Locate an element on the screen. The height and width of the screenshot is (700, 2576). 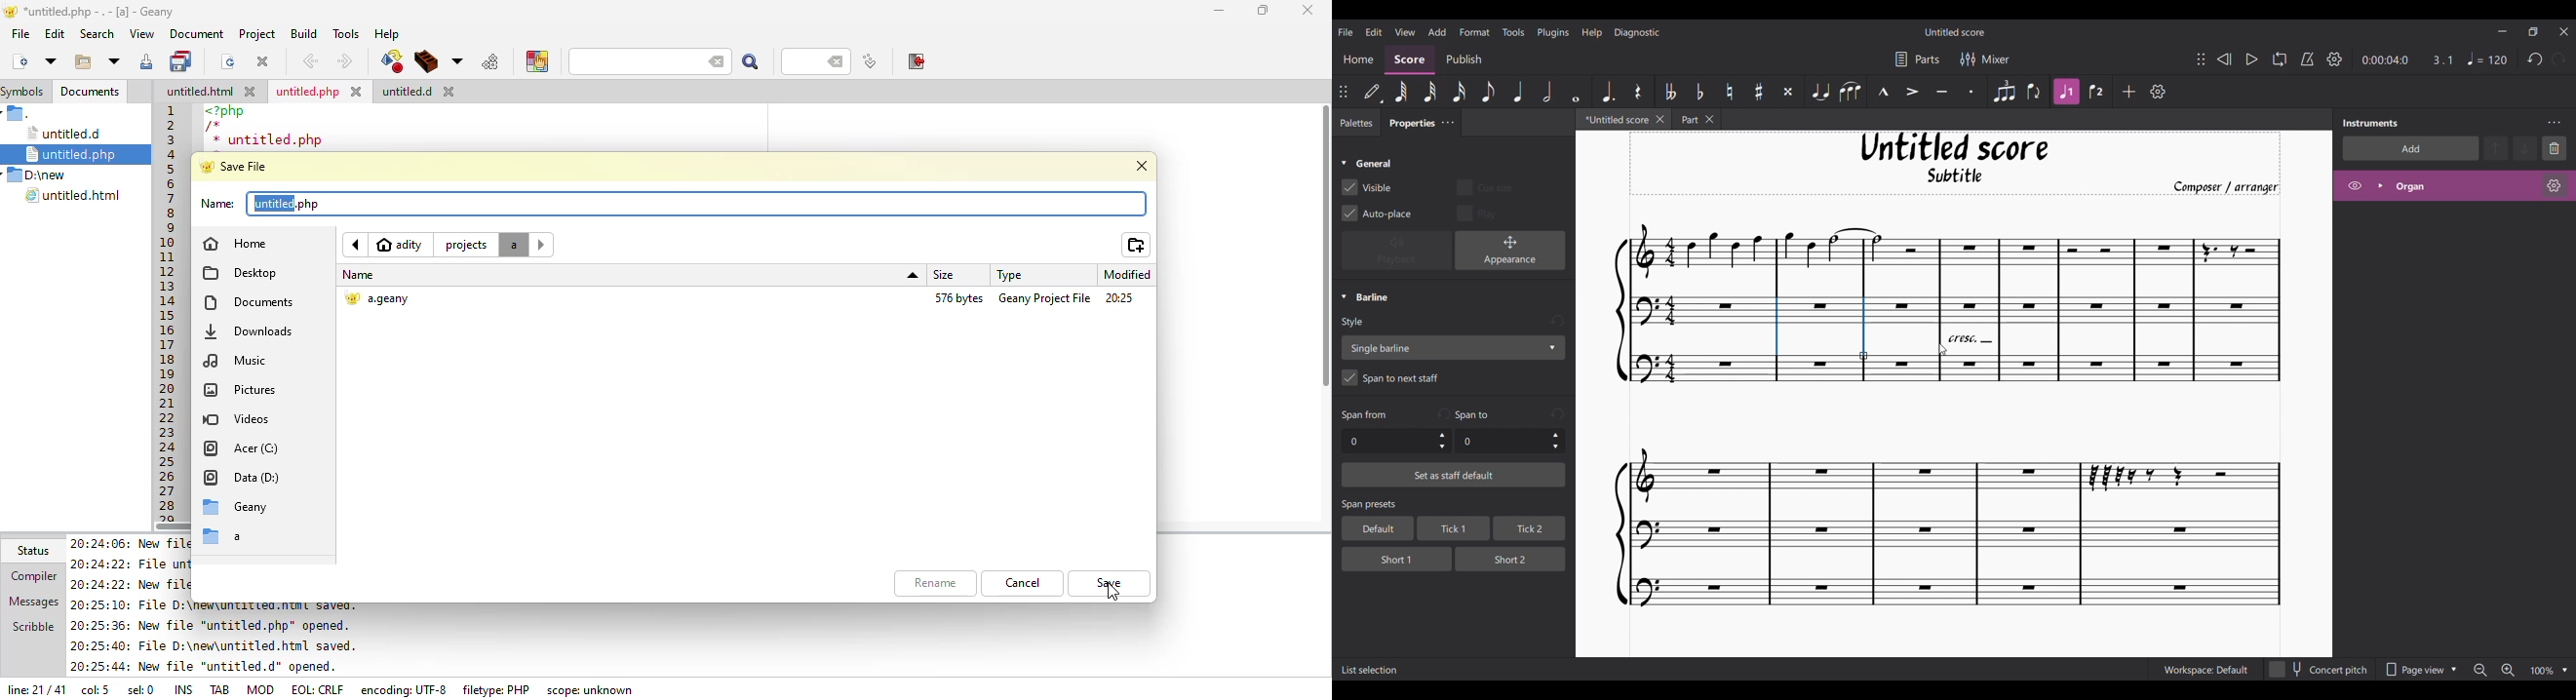
Change position of toolbar attached is located at coordinates (1344, 91).